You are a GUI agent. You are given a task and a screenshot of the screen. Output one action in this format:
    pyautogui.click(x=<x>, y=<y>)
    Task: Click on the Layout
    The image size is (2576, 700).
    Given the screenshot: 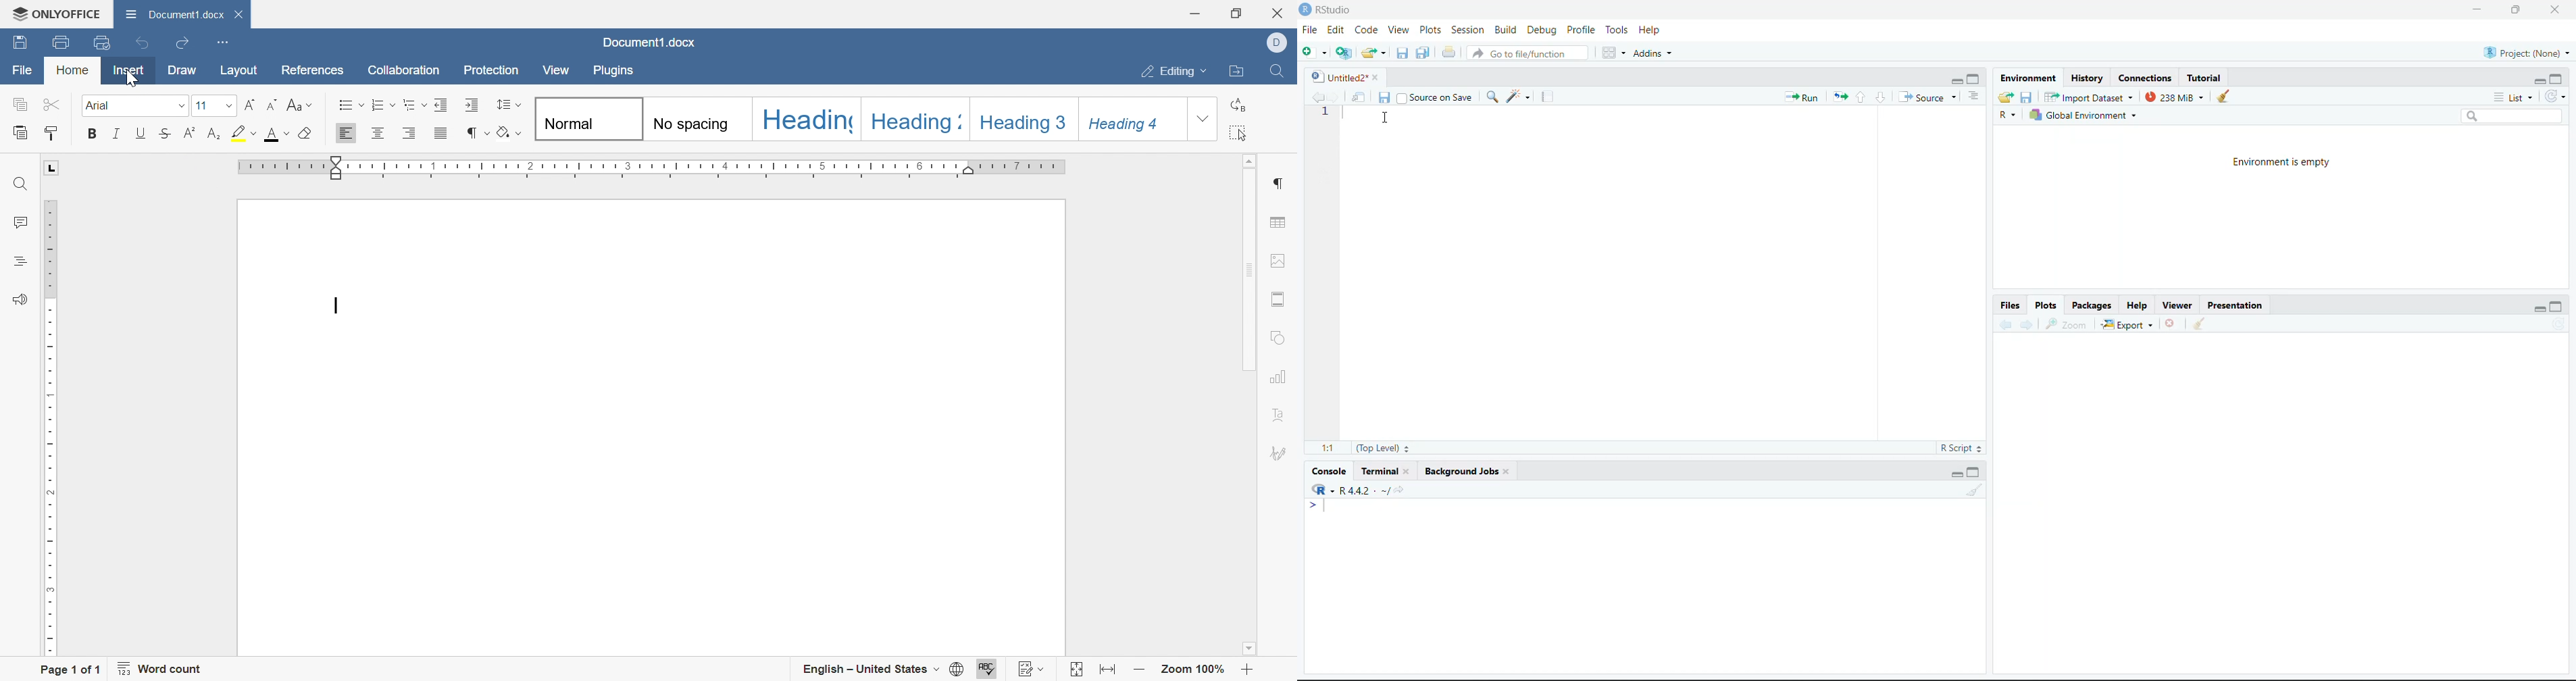 What is the action you would take?
    pyautogui.click(x=237, y=71)
    